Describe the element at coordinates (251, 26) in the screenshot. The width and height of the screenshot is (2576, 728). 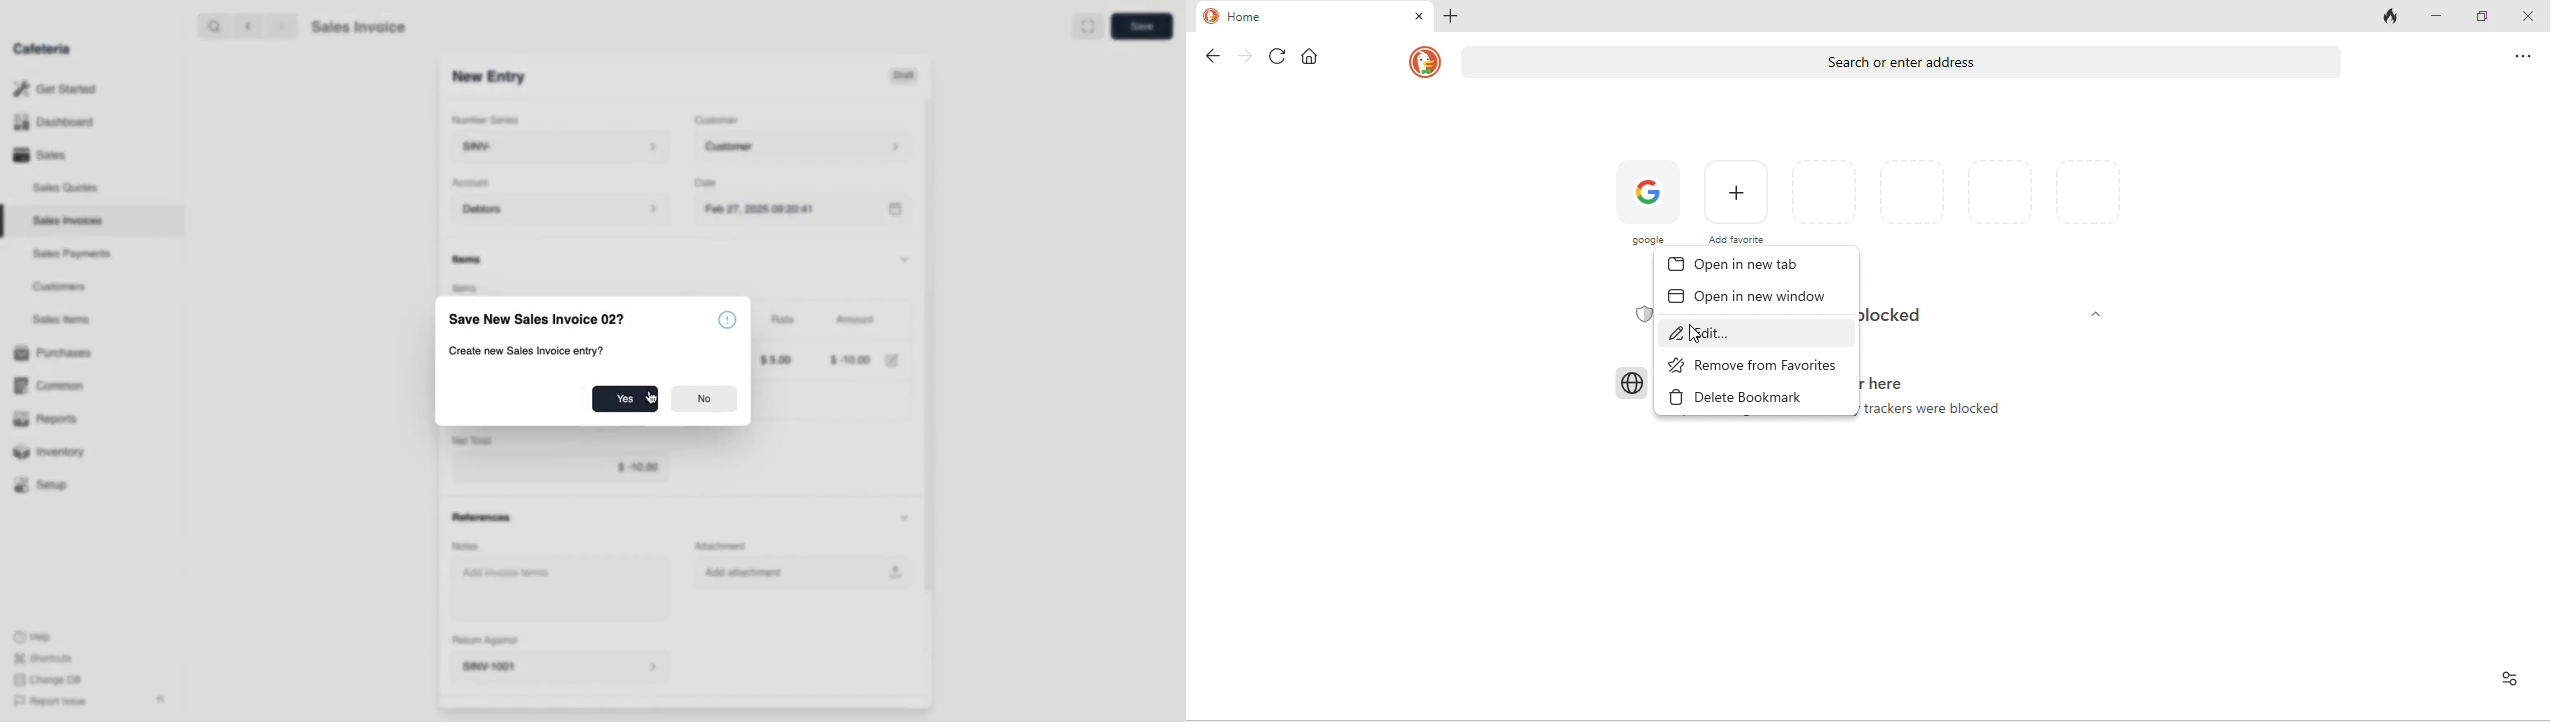
I see `back` at that location.